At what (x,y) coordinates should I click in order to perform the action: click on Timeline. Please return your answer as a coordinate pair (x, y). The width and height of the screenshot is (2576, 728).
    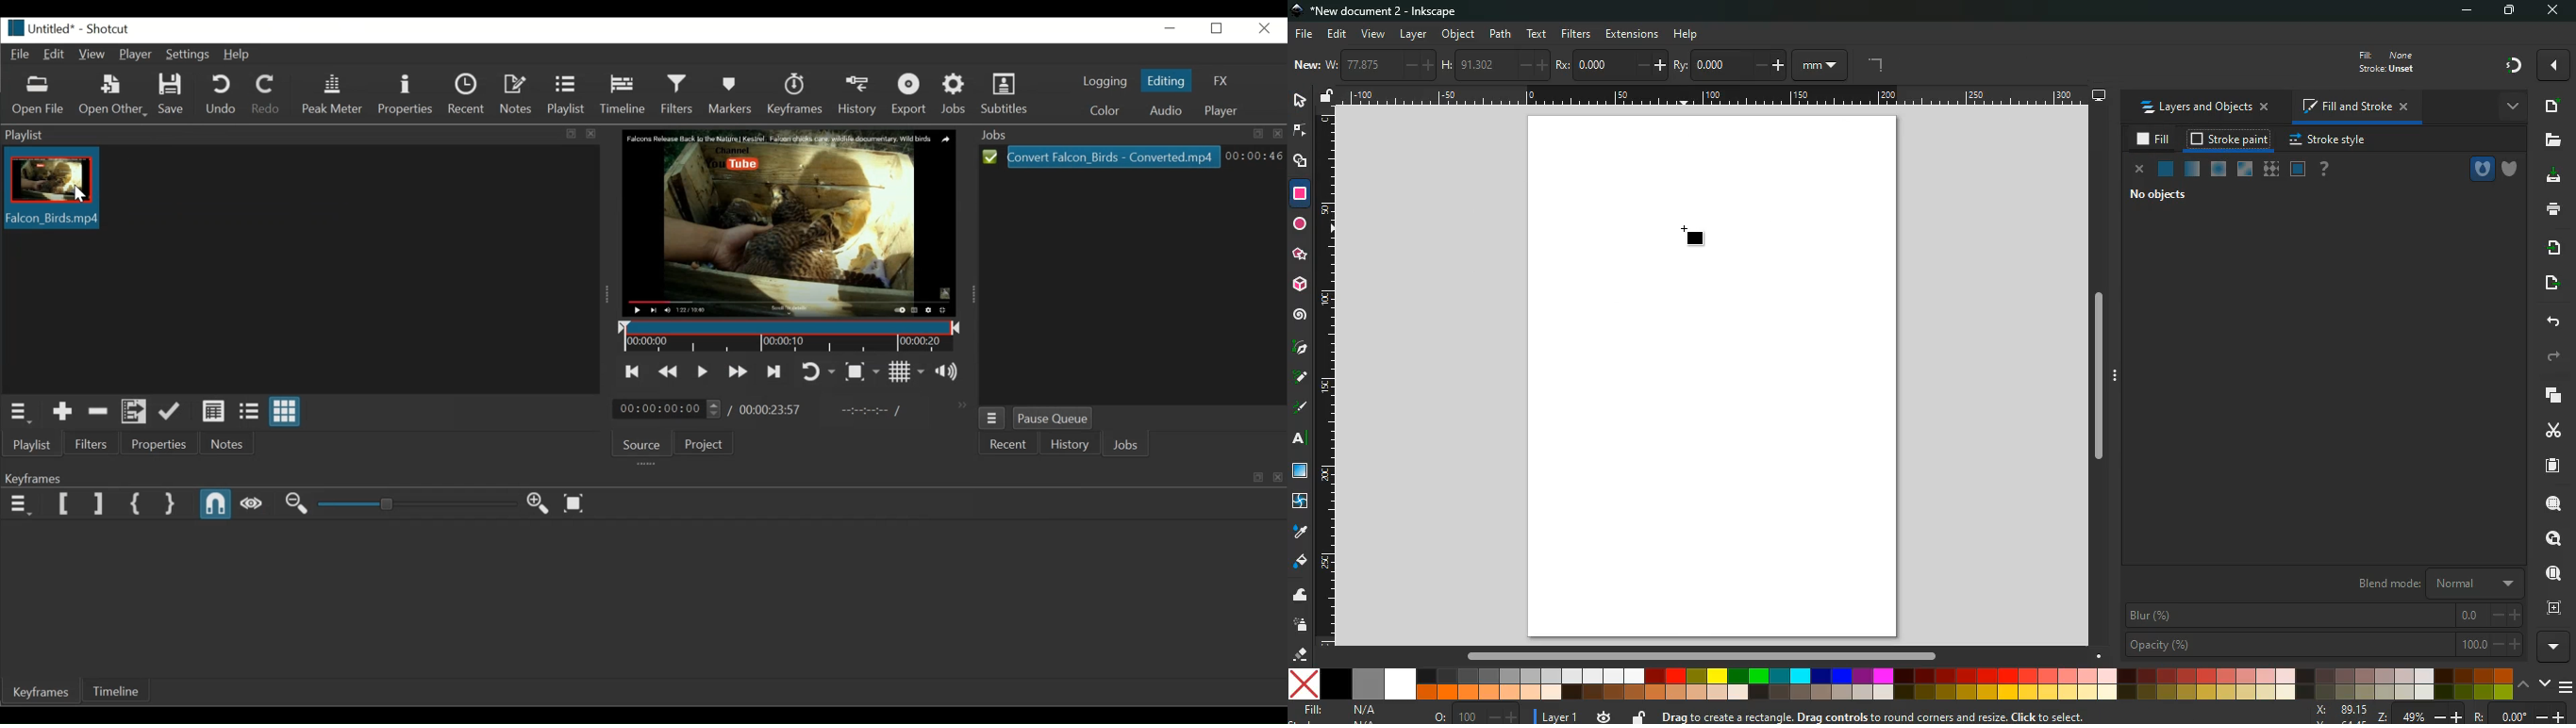
    Looking at the image, I should click on (125, 690).